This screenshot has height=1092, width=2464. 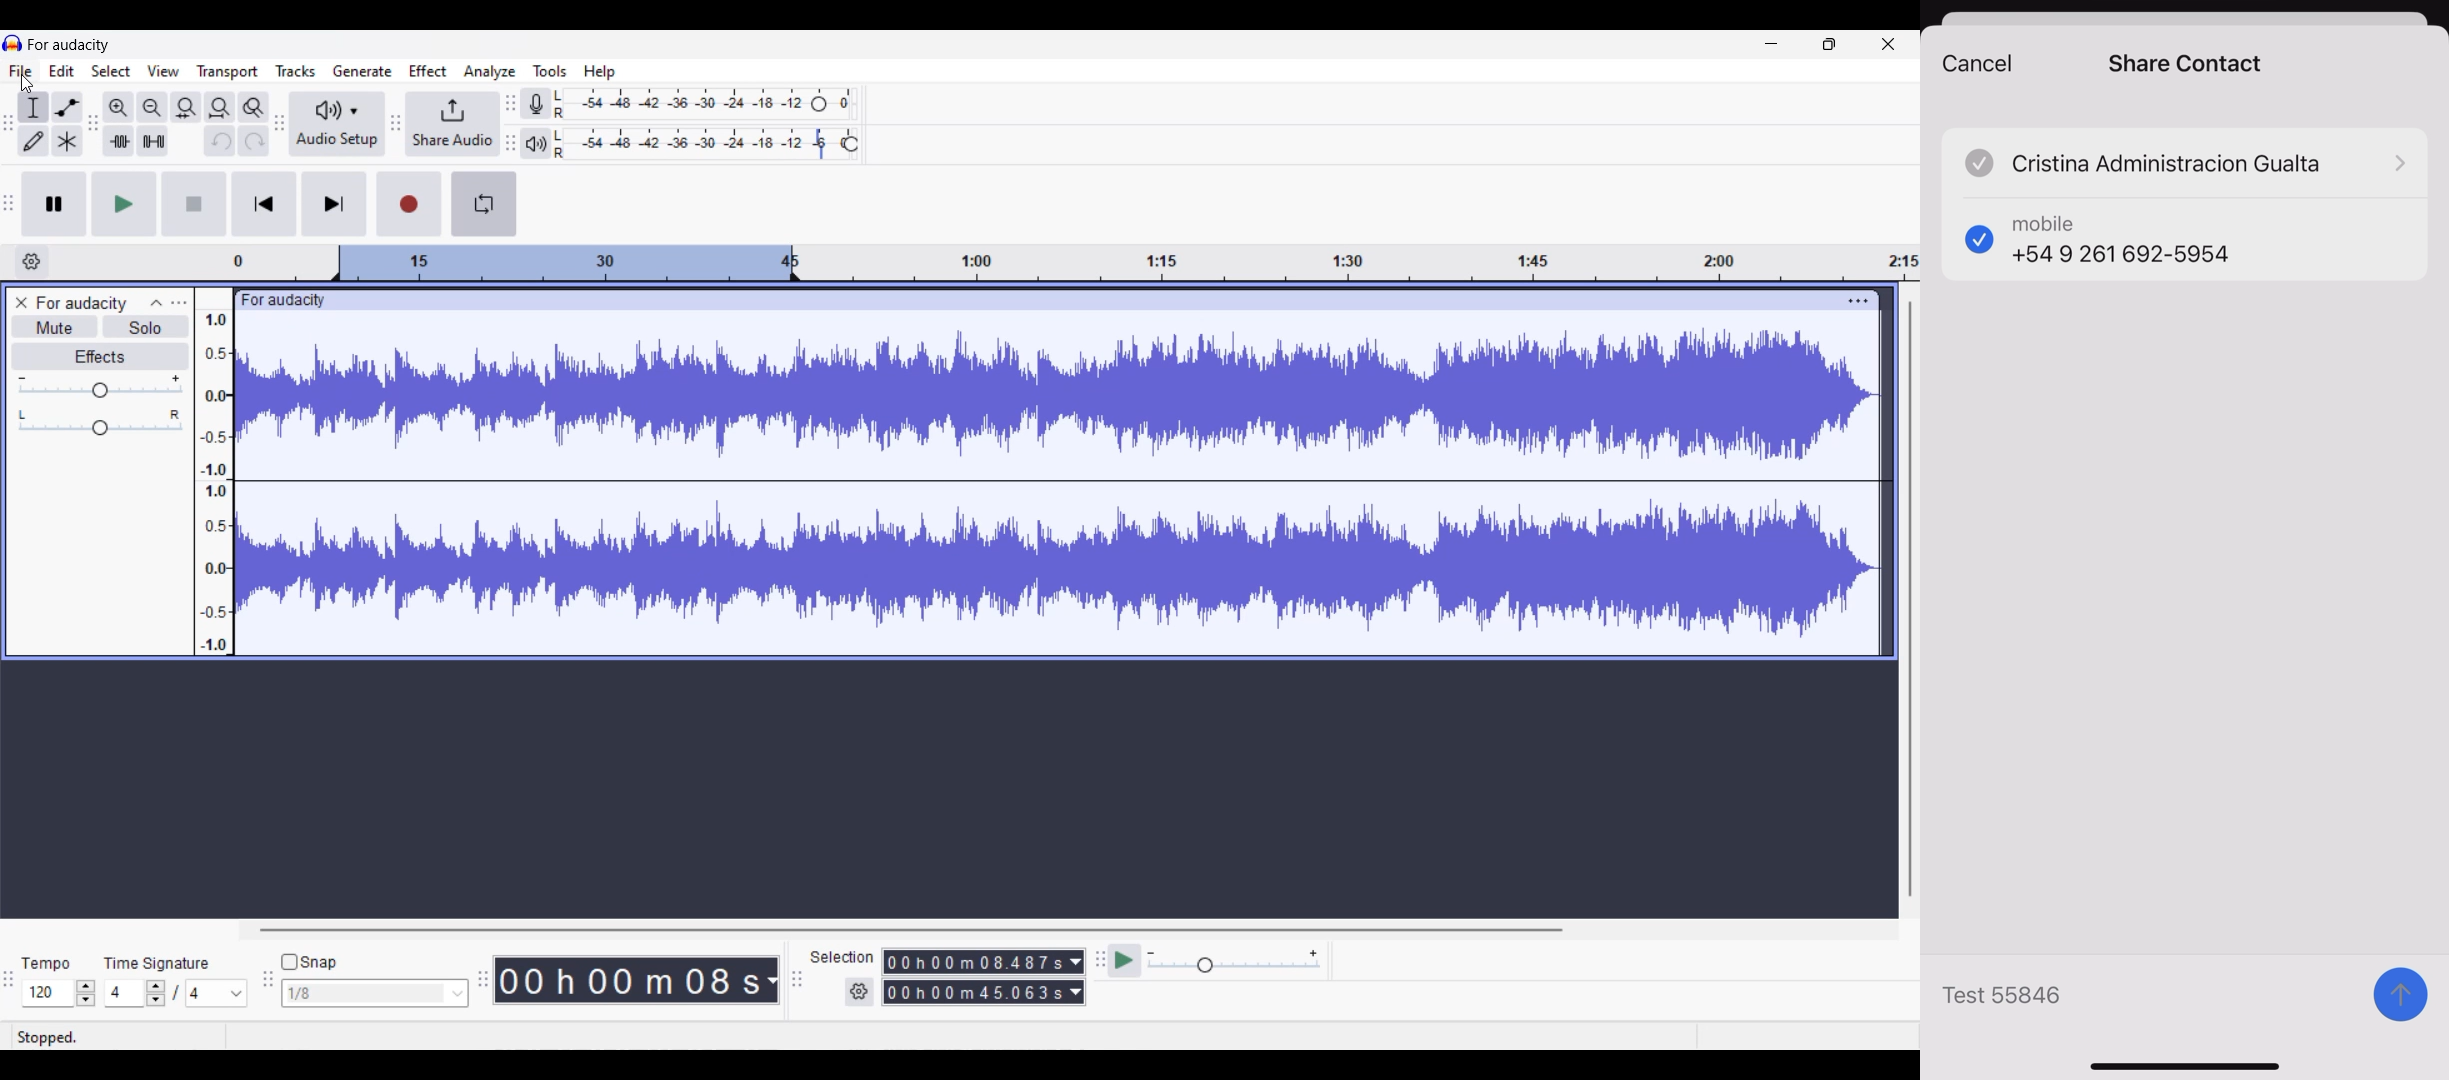 What do you see at coordinates (185, 109) in the screenshot?
I see `Fit selection to width` at bounding box center [185, 109].